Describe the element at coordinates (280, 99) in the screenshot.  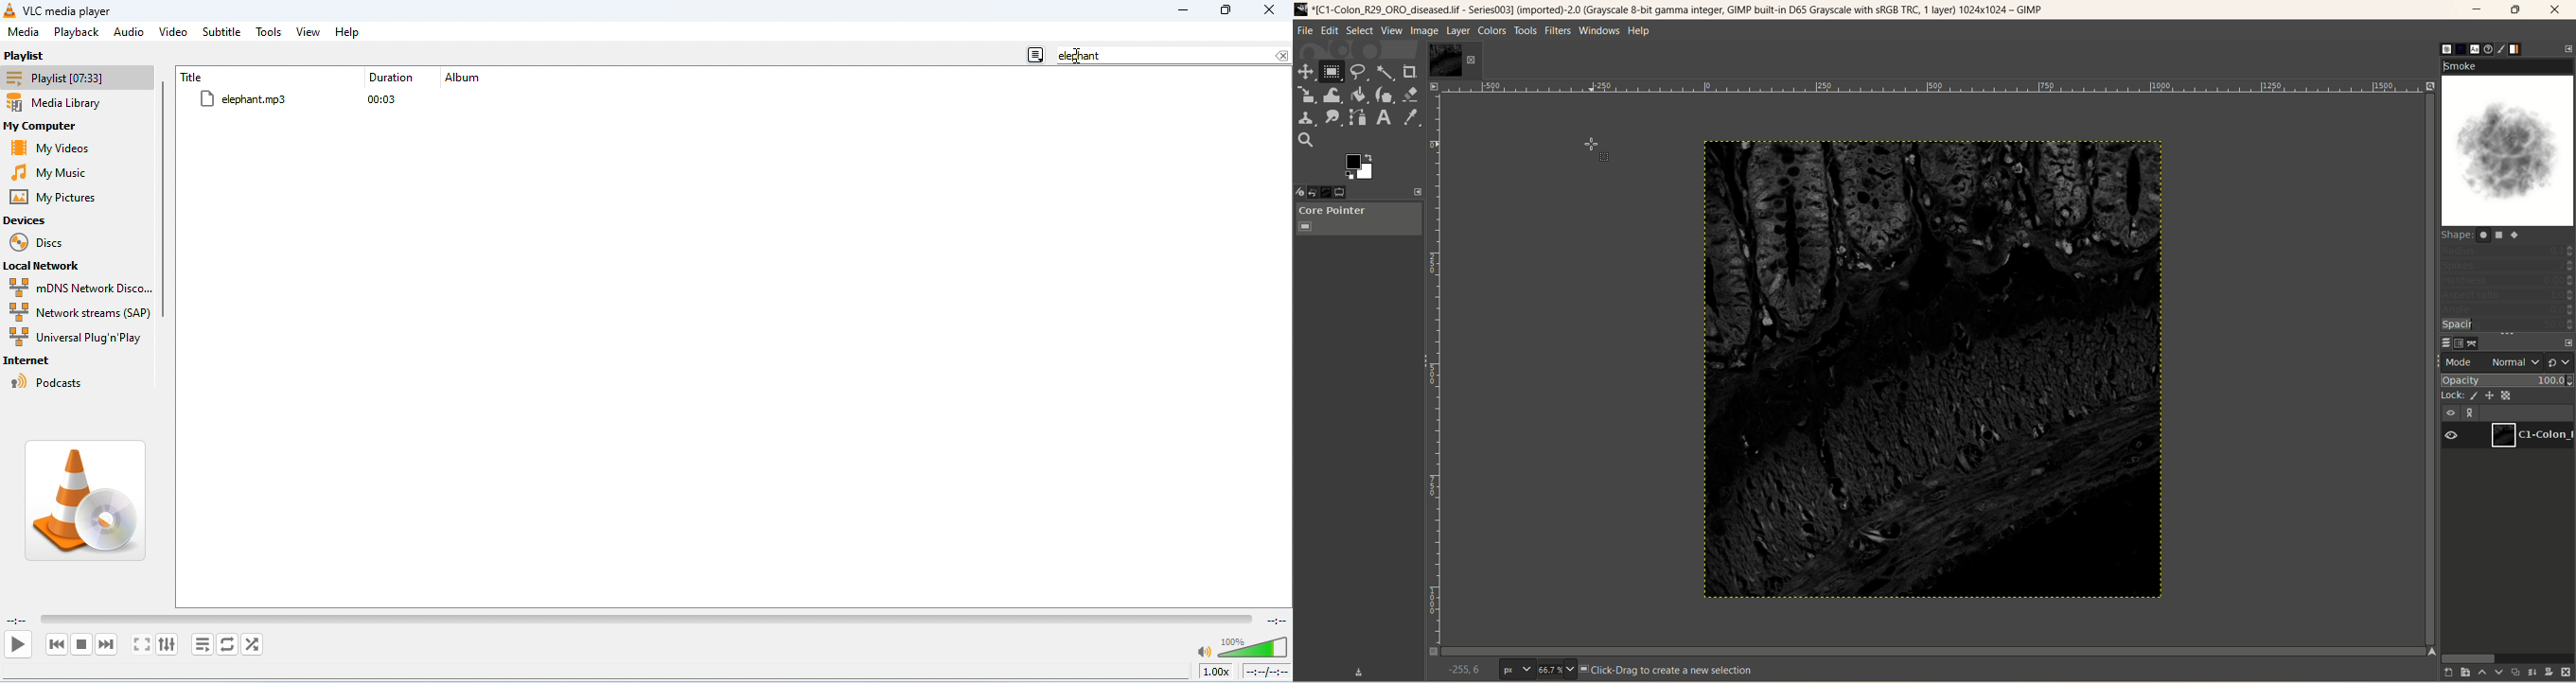
I see `elephant.mp3` at that location.